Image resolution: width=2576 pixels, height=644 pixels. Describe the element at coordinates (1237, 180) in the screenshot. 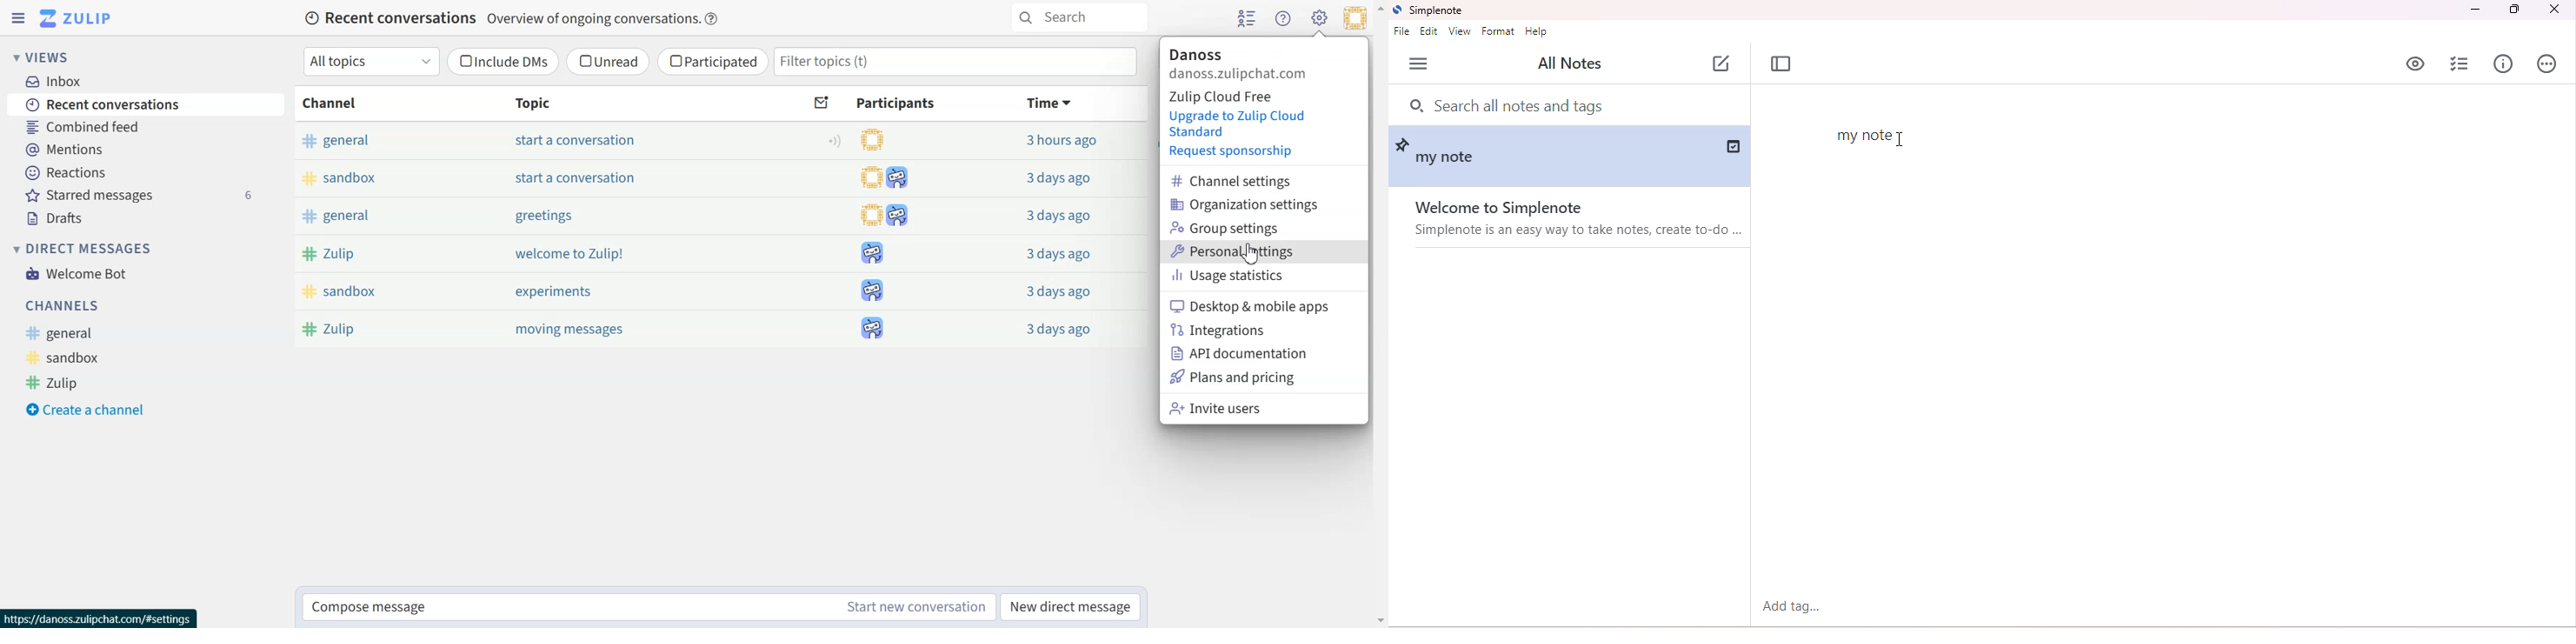

I see `Channel settings` at that location.